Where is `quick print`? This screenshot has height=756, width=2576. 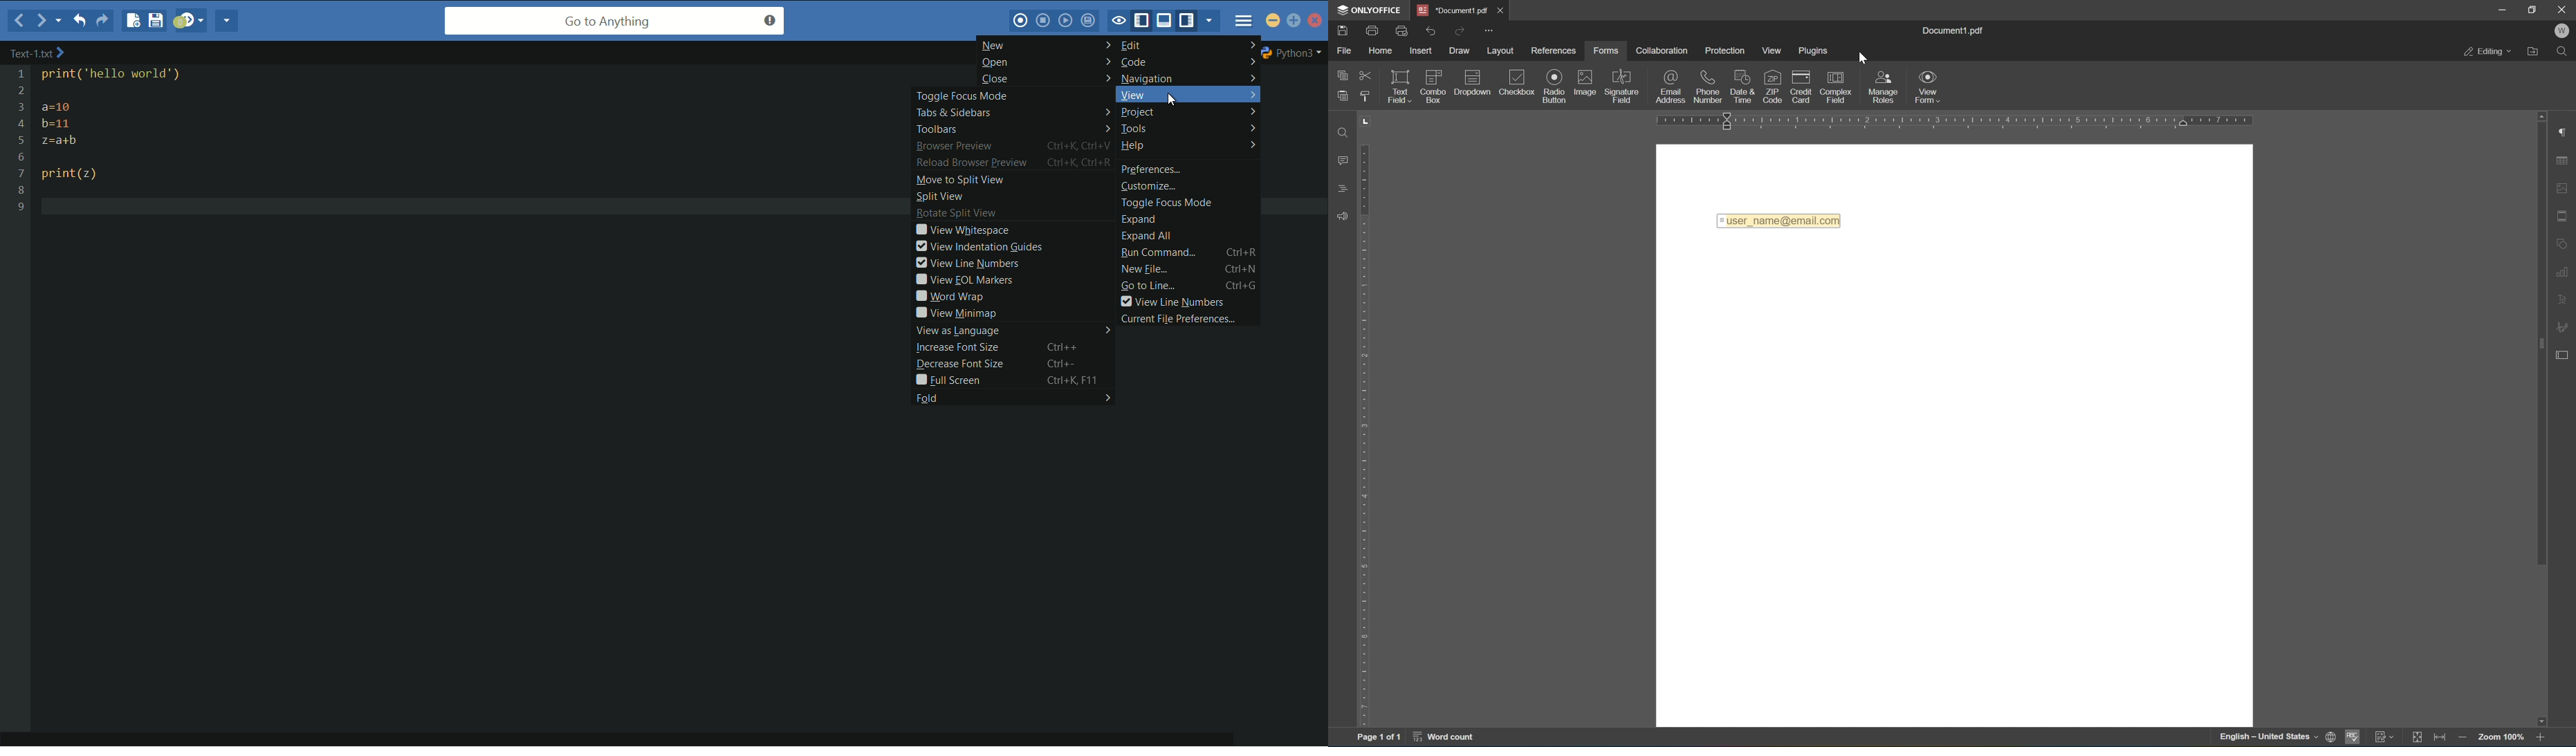 quick print is located at coordinates (1401, 30).